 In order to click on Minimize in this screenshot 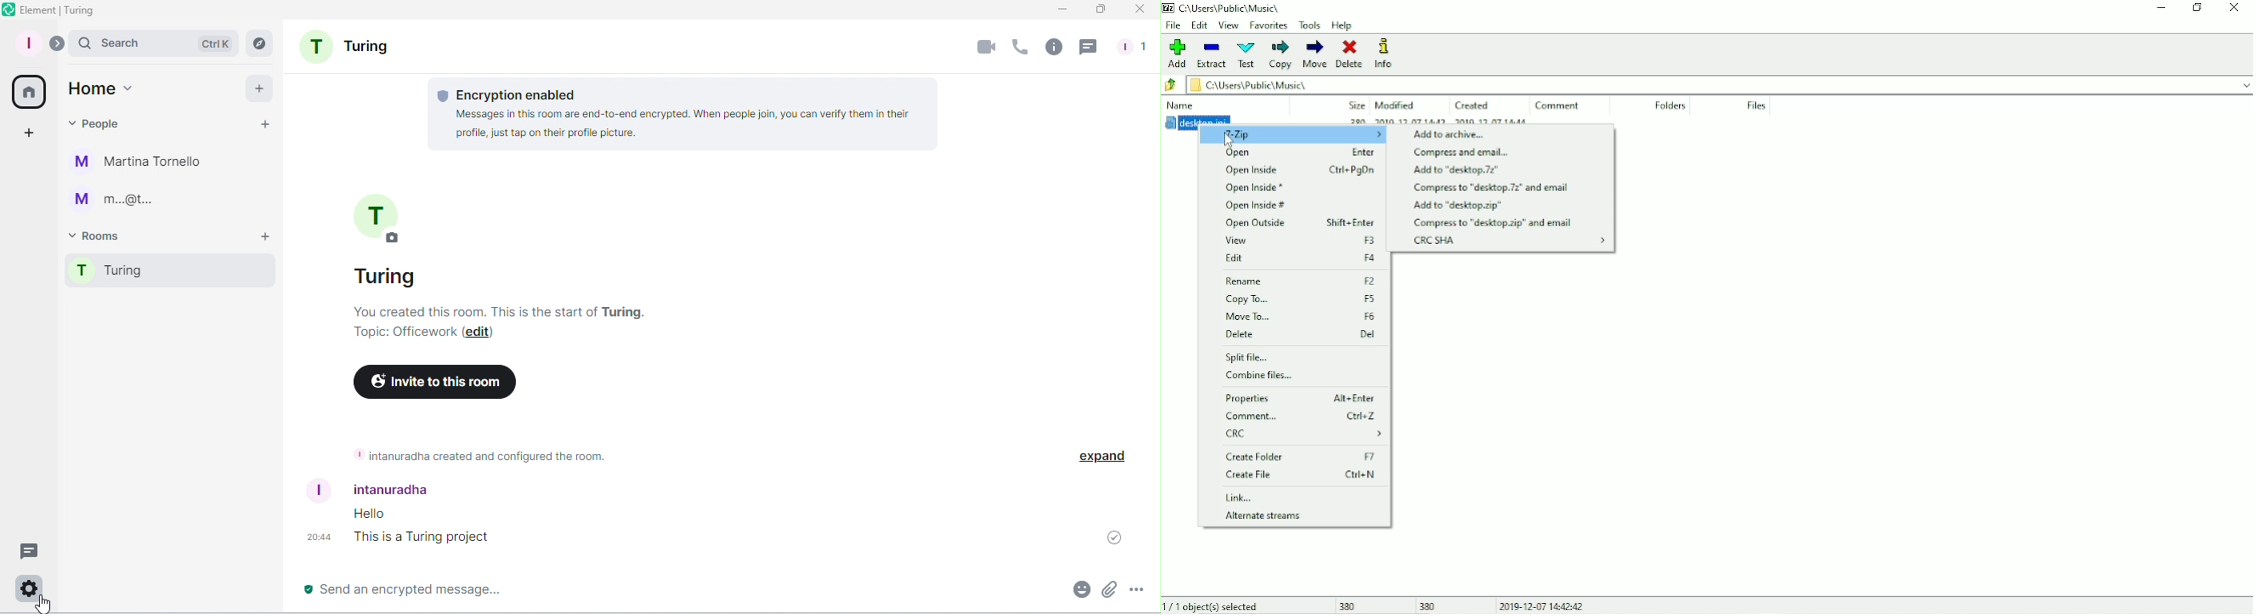, I will do `click(1063, 10)`.